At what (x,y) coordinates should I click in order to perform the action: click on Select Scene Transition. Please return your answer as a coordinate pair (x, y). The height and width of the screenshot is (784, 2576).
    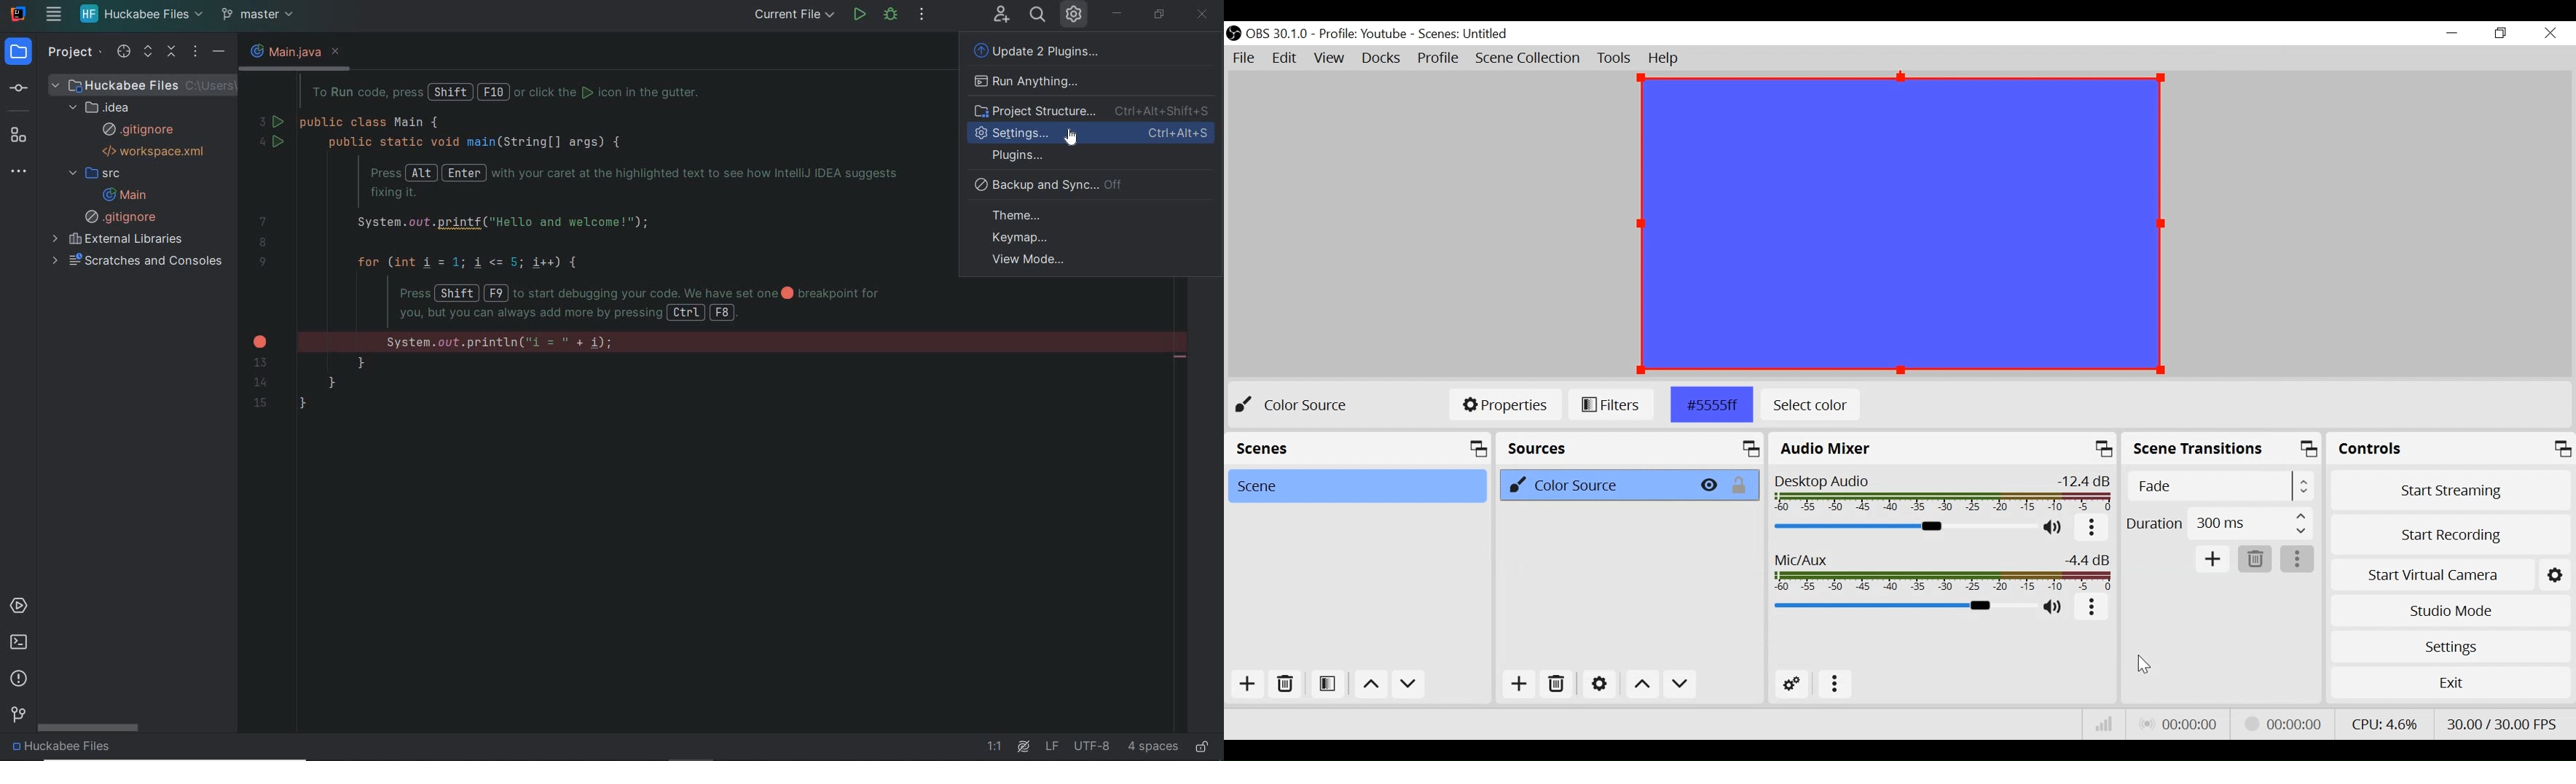
    Looking at the image, I should click on (2222, 488).